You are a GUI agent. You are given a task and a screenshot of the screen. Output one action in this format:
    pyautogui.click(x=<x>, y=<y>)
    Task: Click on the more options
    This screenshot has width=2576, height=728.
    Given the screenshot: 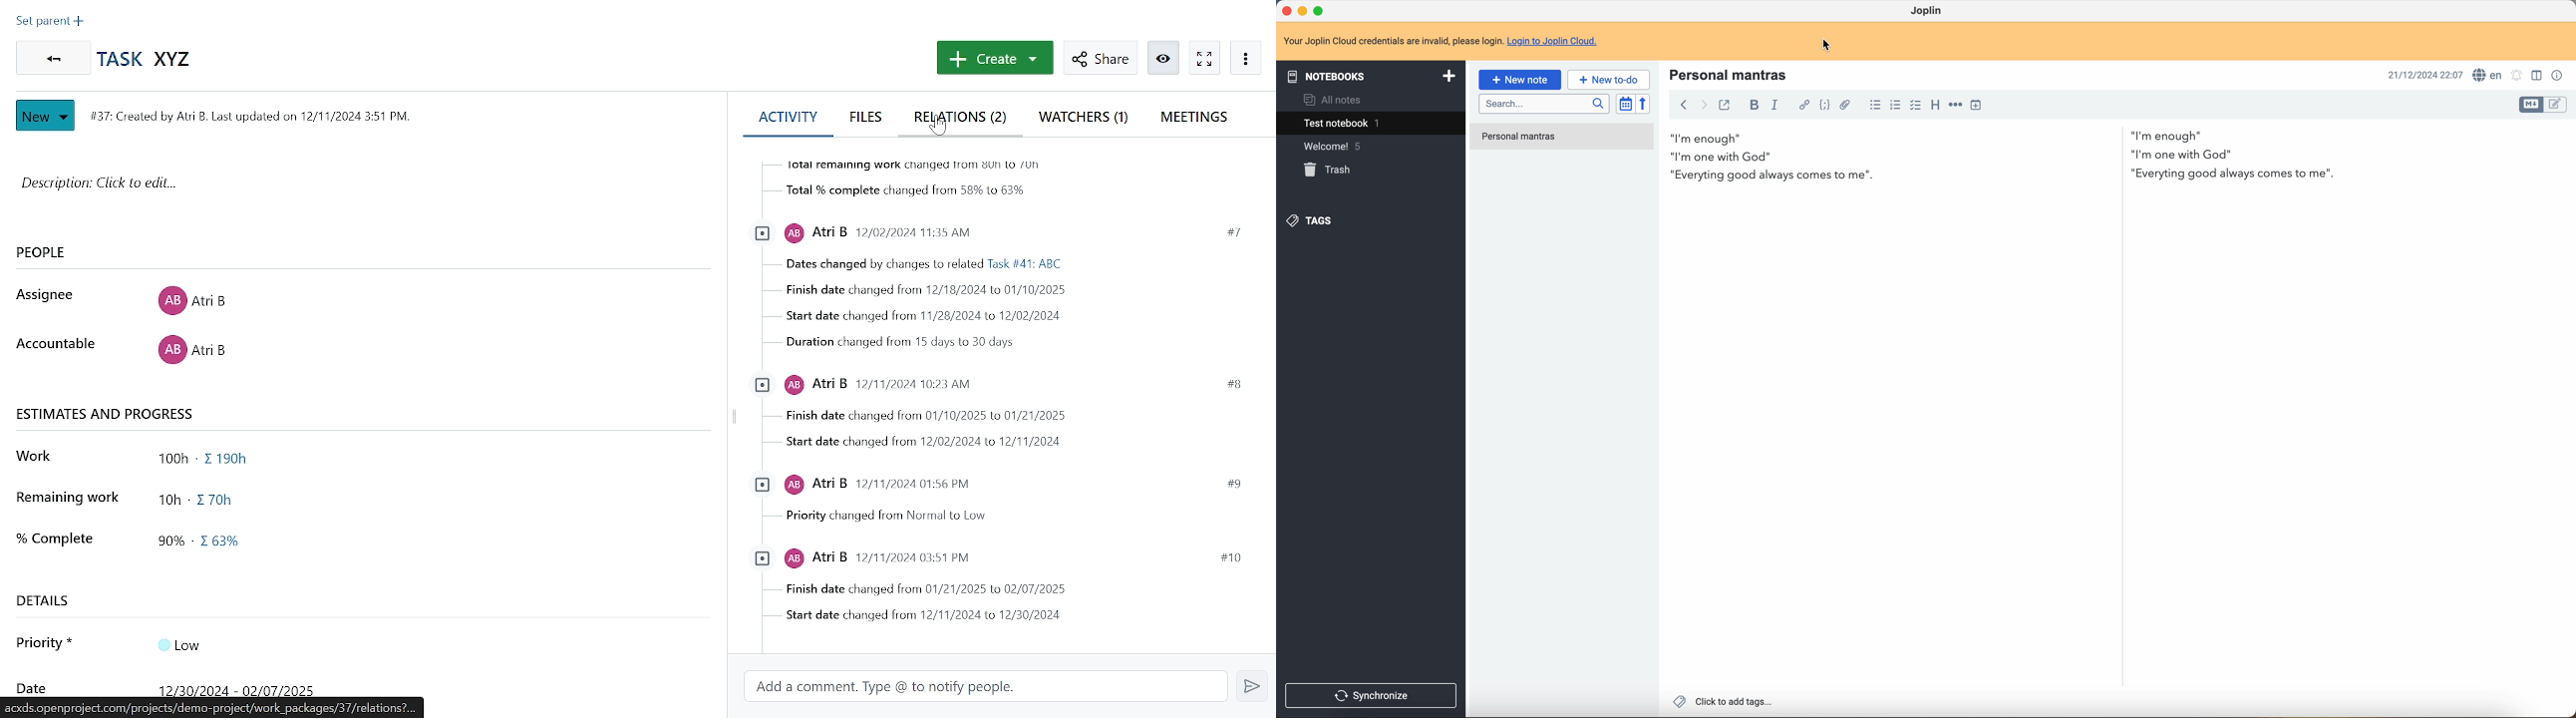 What is the action you would take?
    pyautogui.click(x=1246, y=60)
    